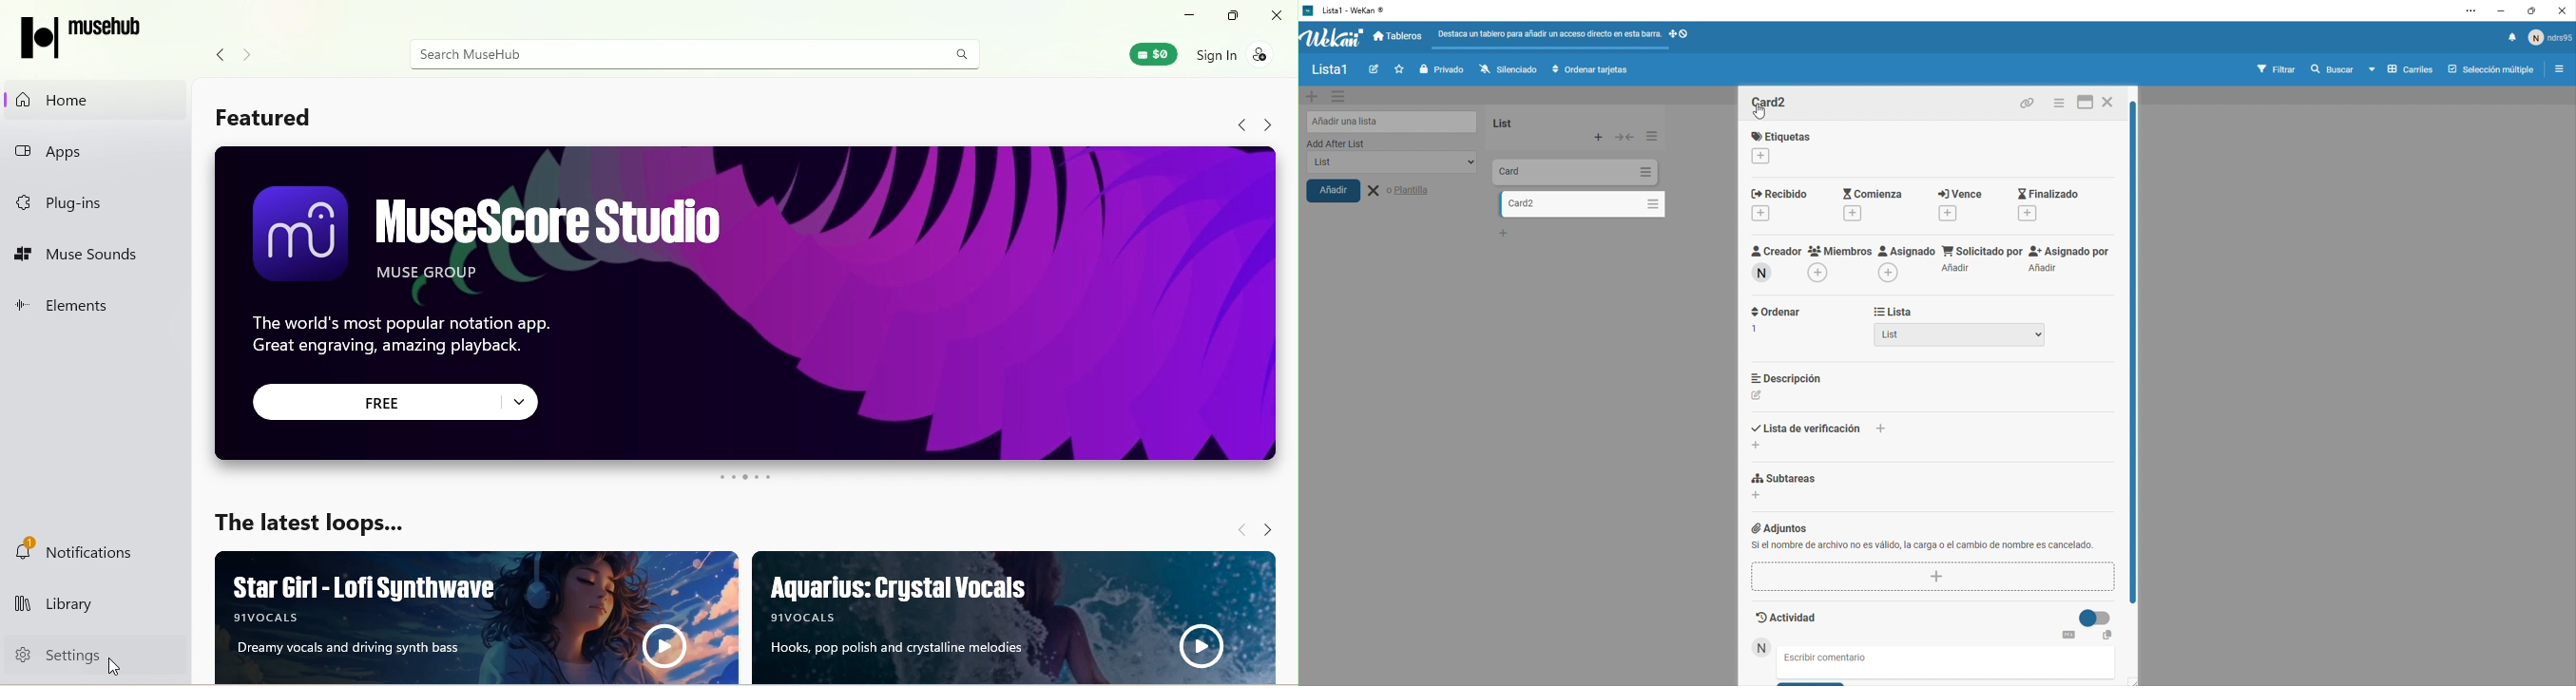 The width and height of the screenshot is (2576, 700). I want to click on lista, so click(1927, 312).